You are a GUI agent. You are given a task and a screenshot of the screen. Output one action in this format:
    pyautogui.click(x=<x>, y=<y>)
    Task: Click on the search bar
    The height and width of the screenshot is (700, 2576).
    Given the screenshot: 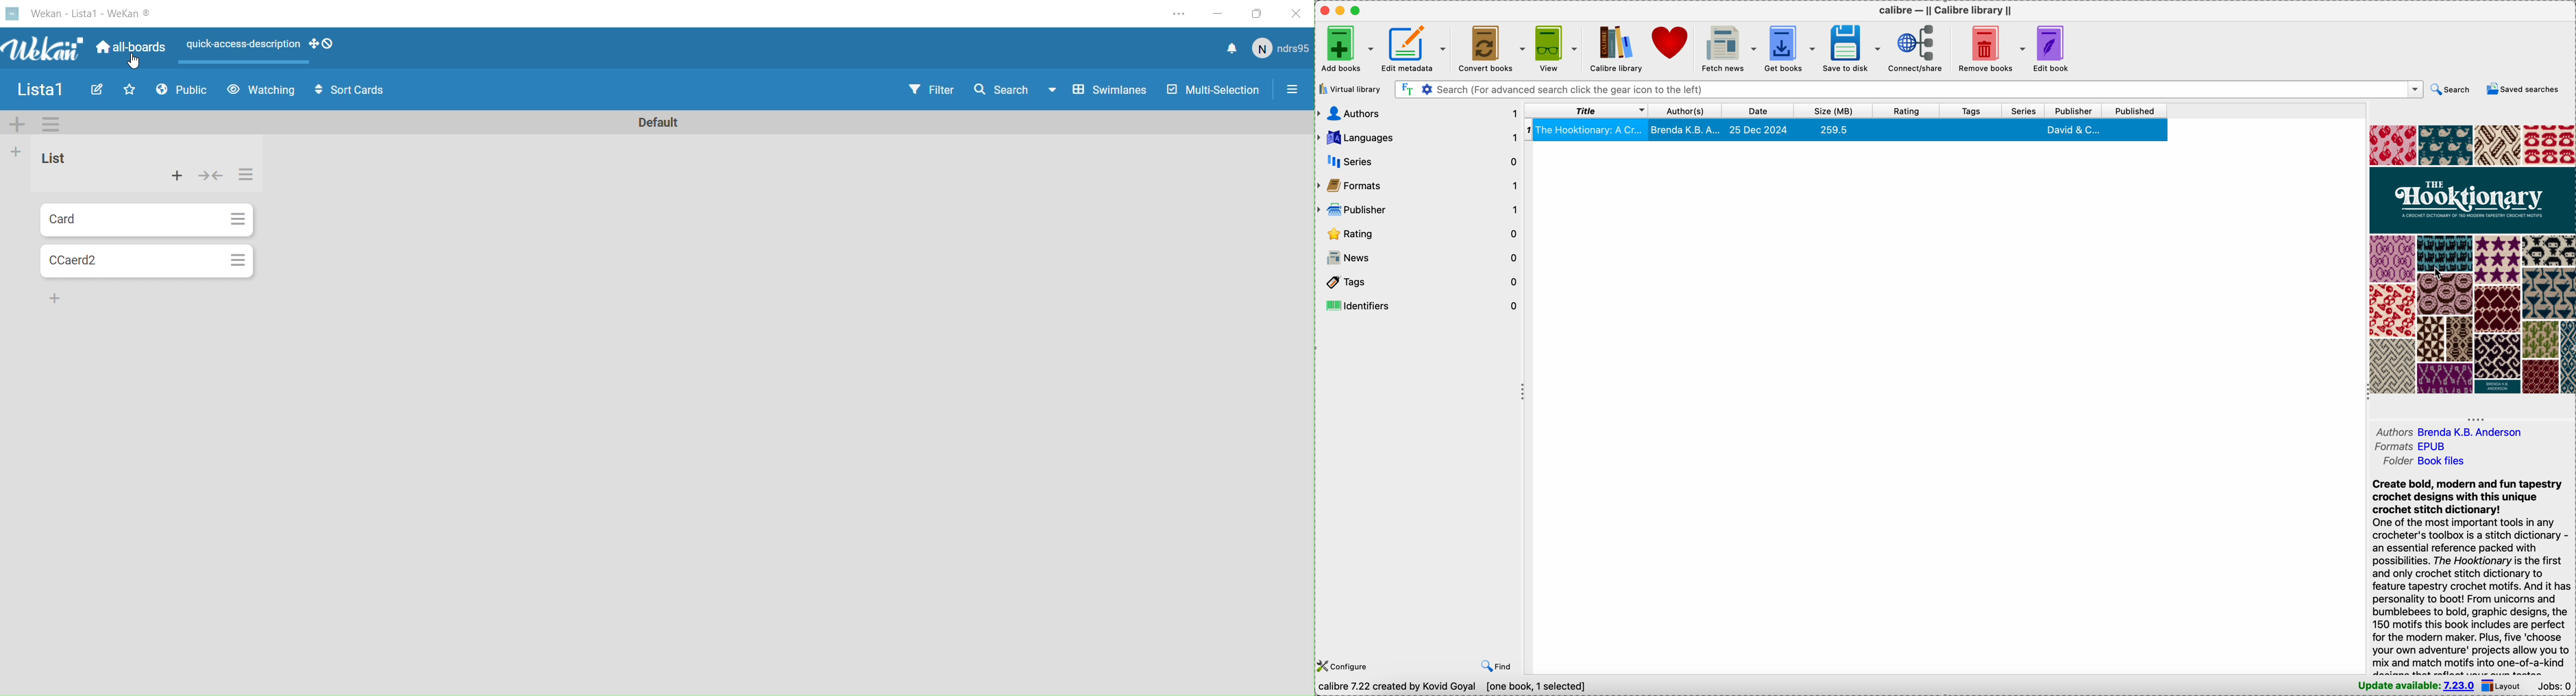 What is the action you would take?
    pyautogui.click(x=1909, y=89)
    